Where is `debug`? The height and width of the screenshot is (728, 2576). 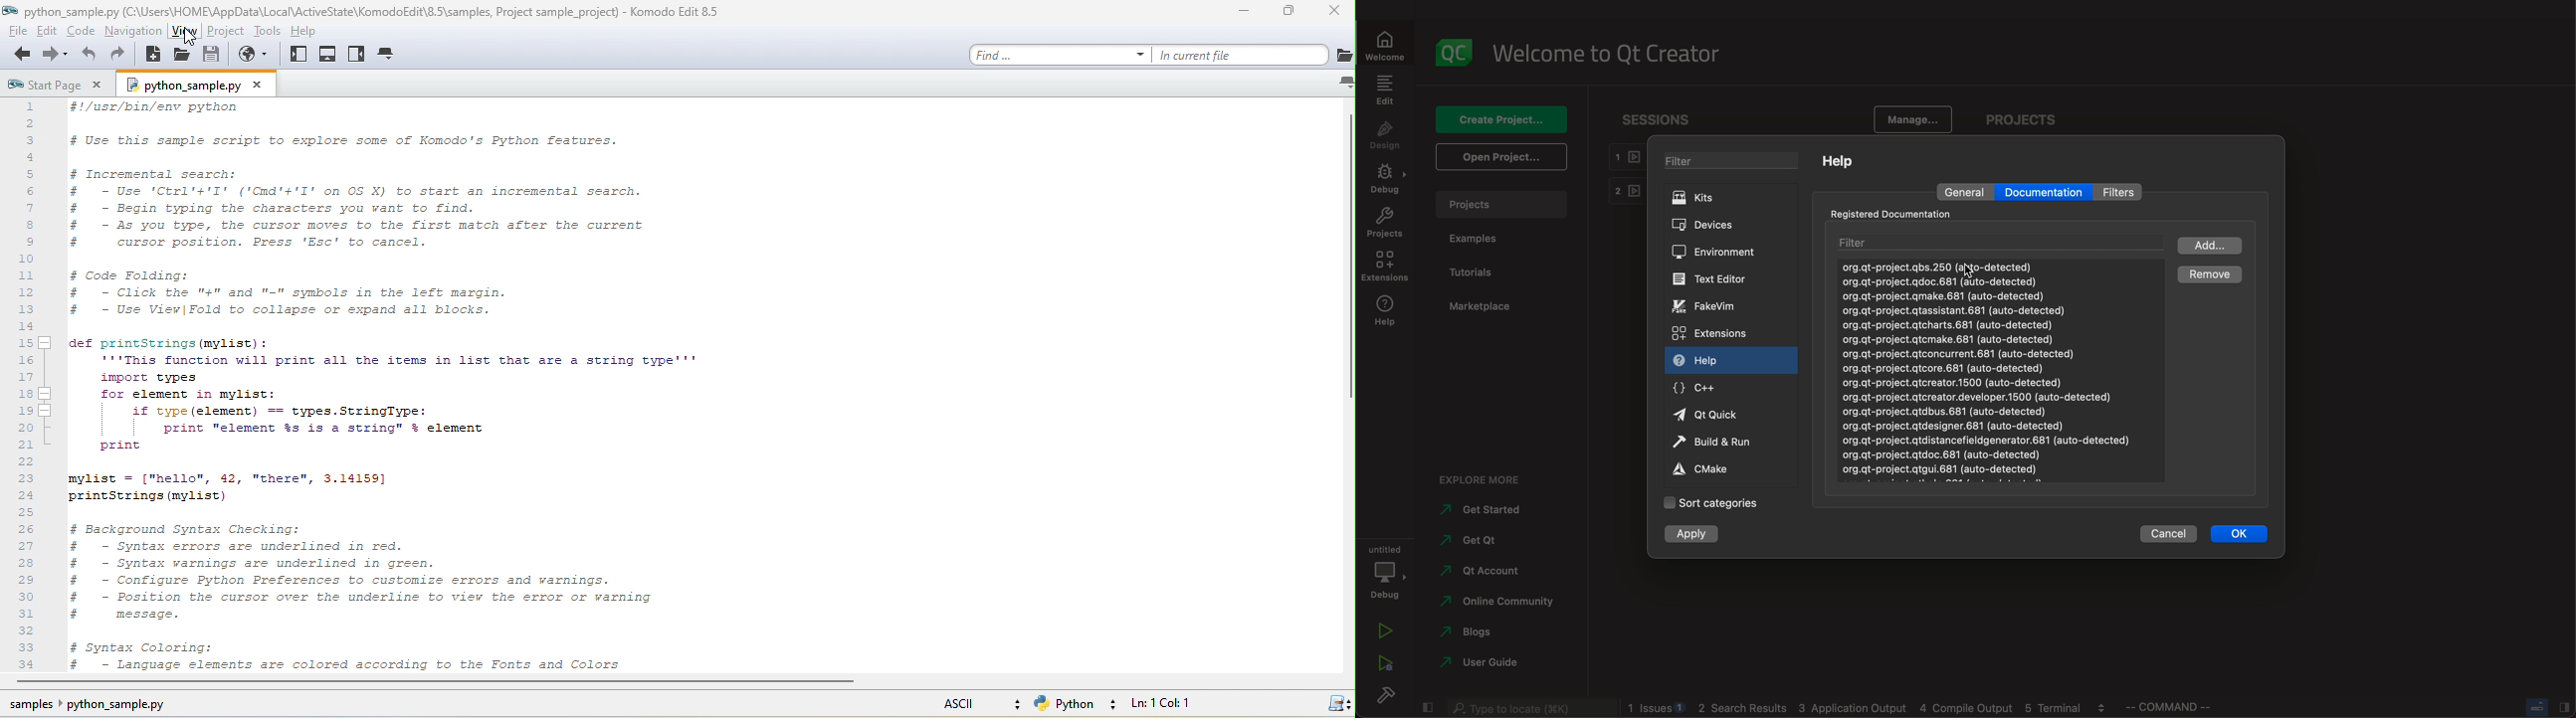
debug is located at coordinates (1387, 181).